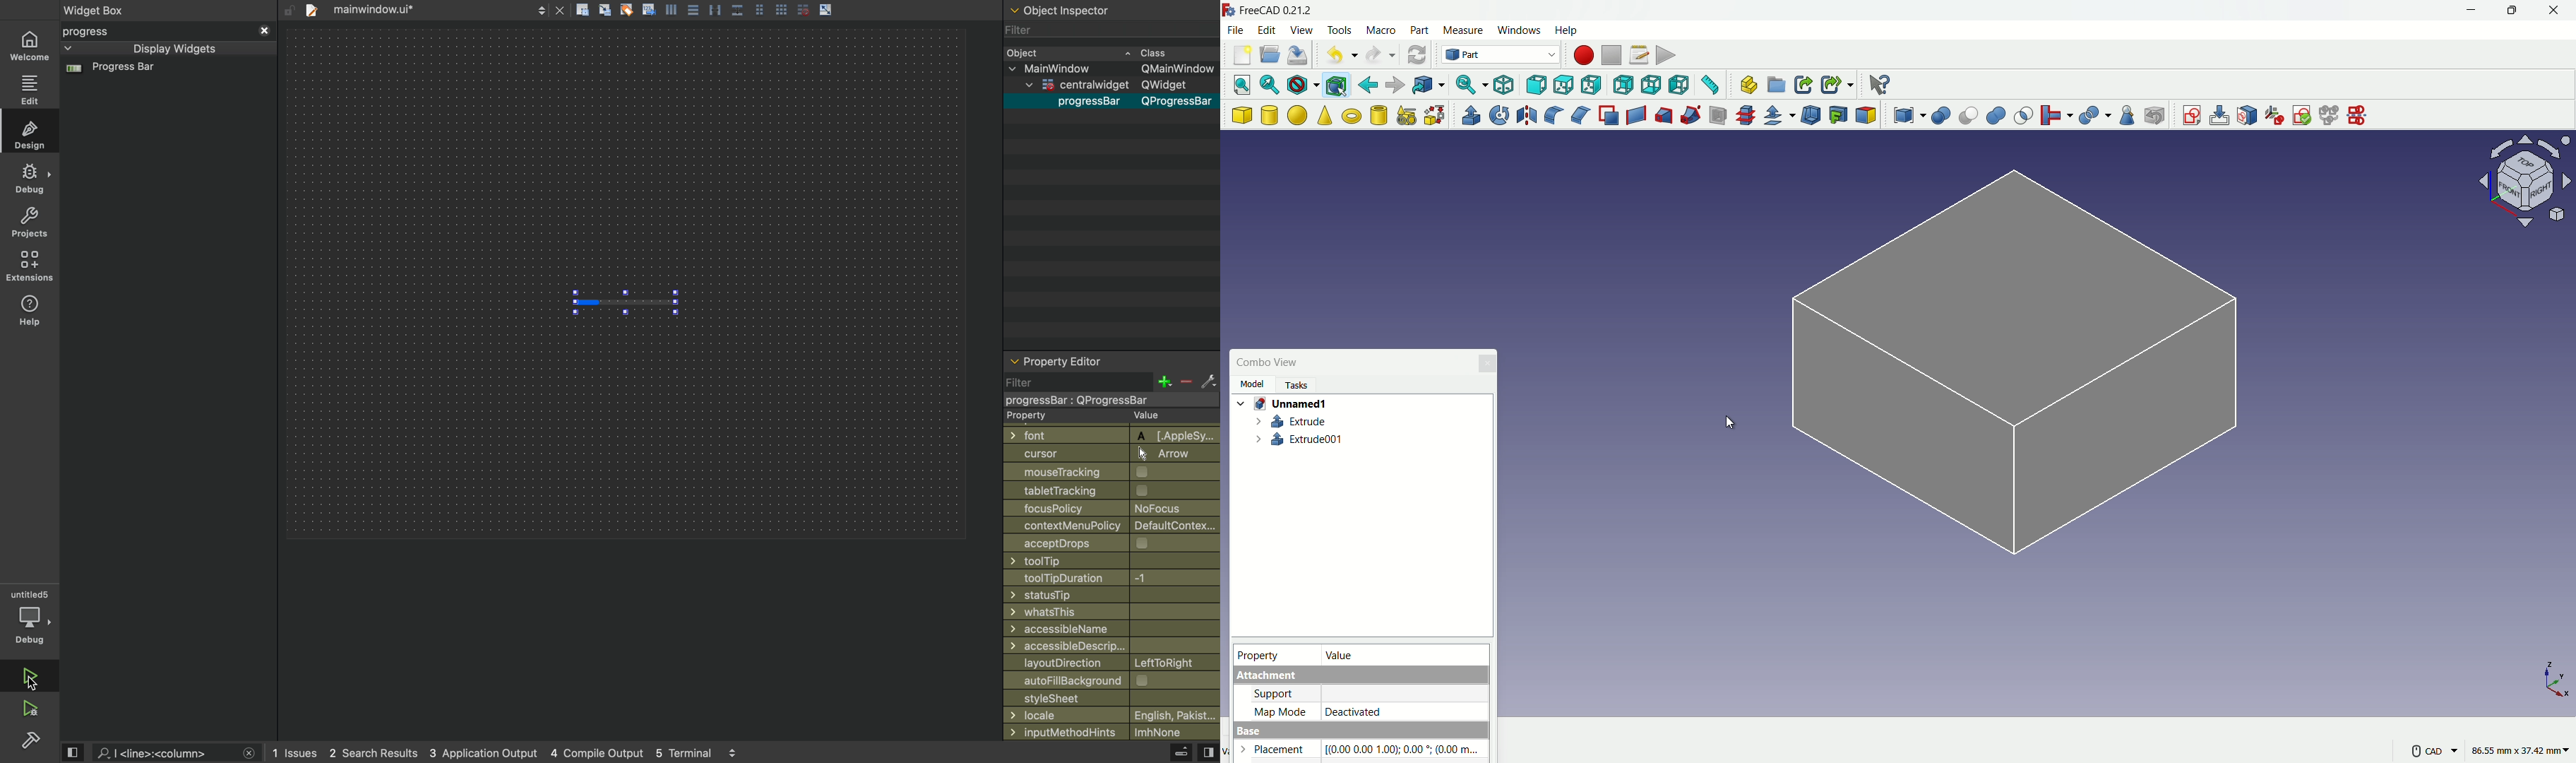  Describe the element at coordinates (1113, 525) in the screenshot. I see `contextmenupolicy` at that location.